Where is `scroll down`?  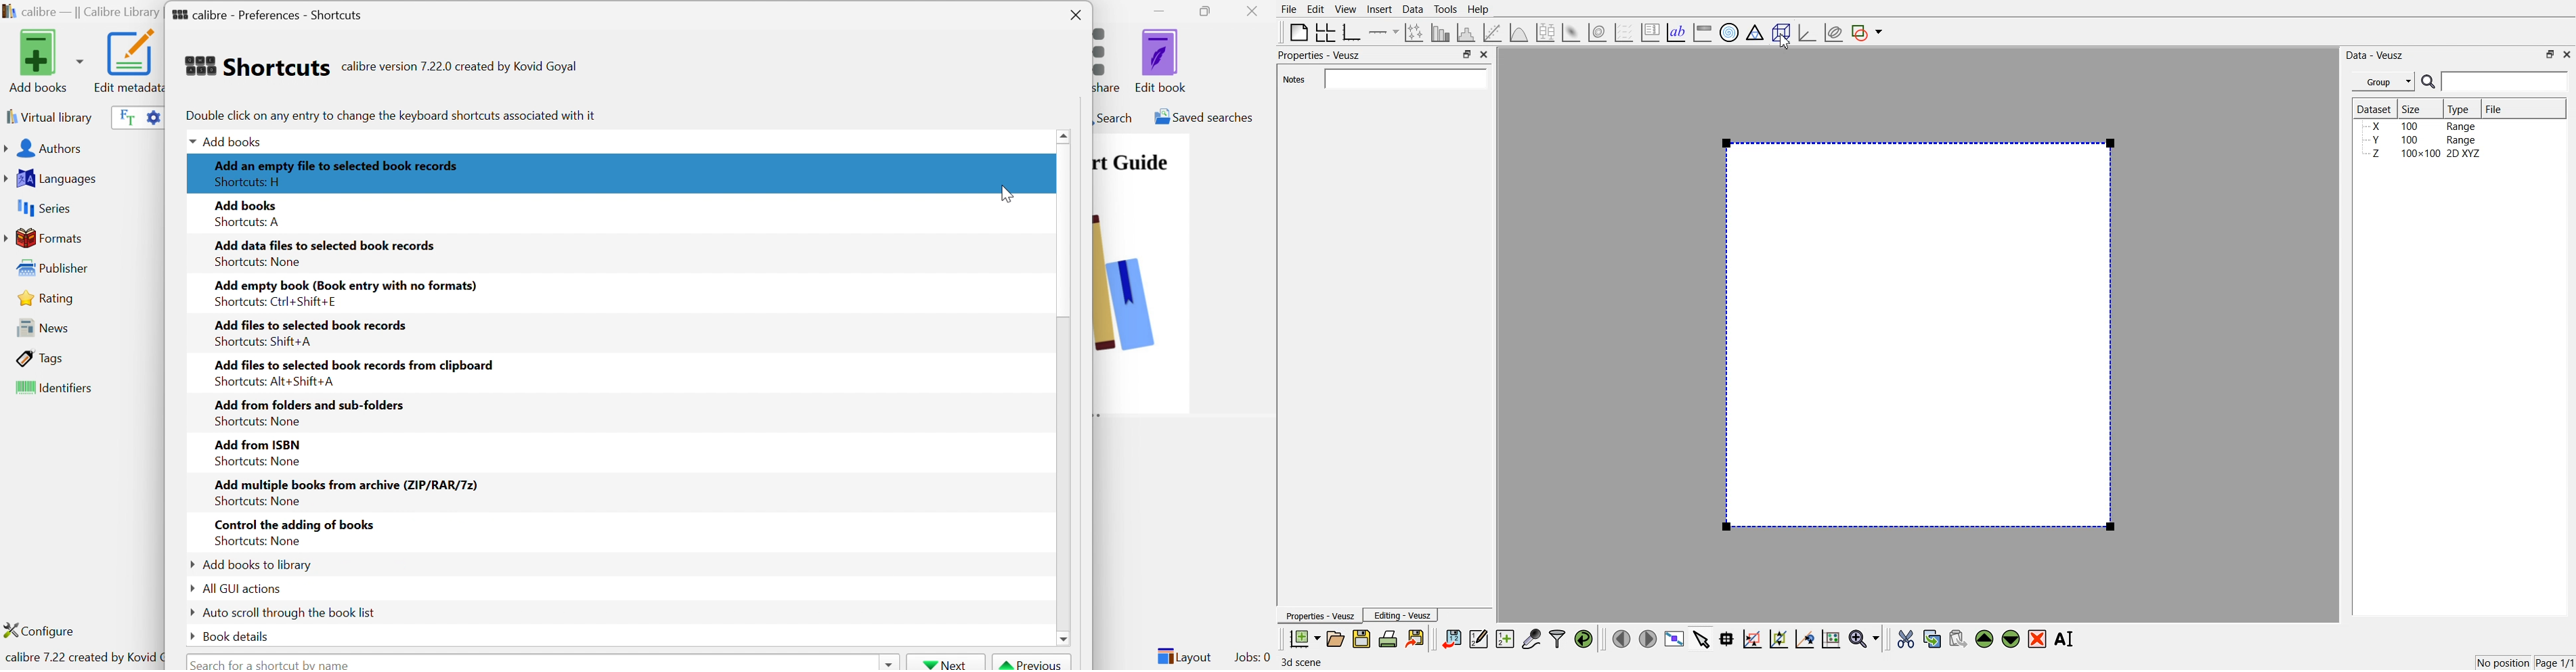 scroll down is located at coordinates (1068, 641).